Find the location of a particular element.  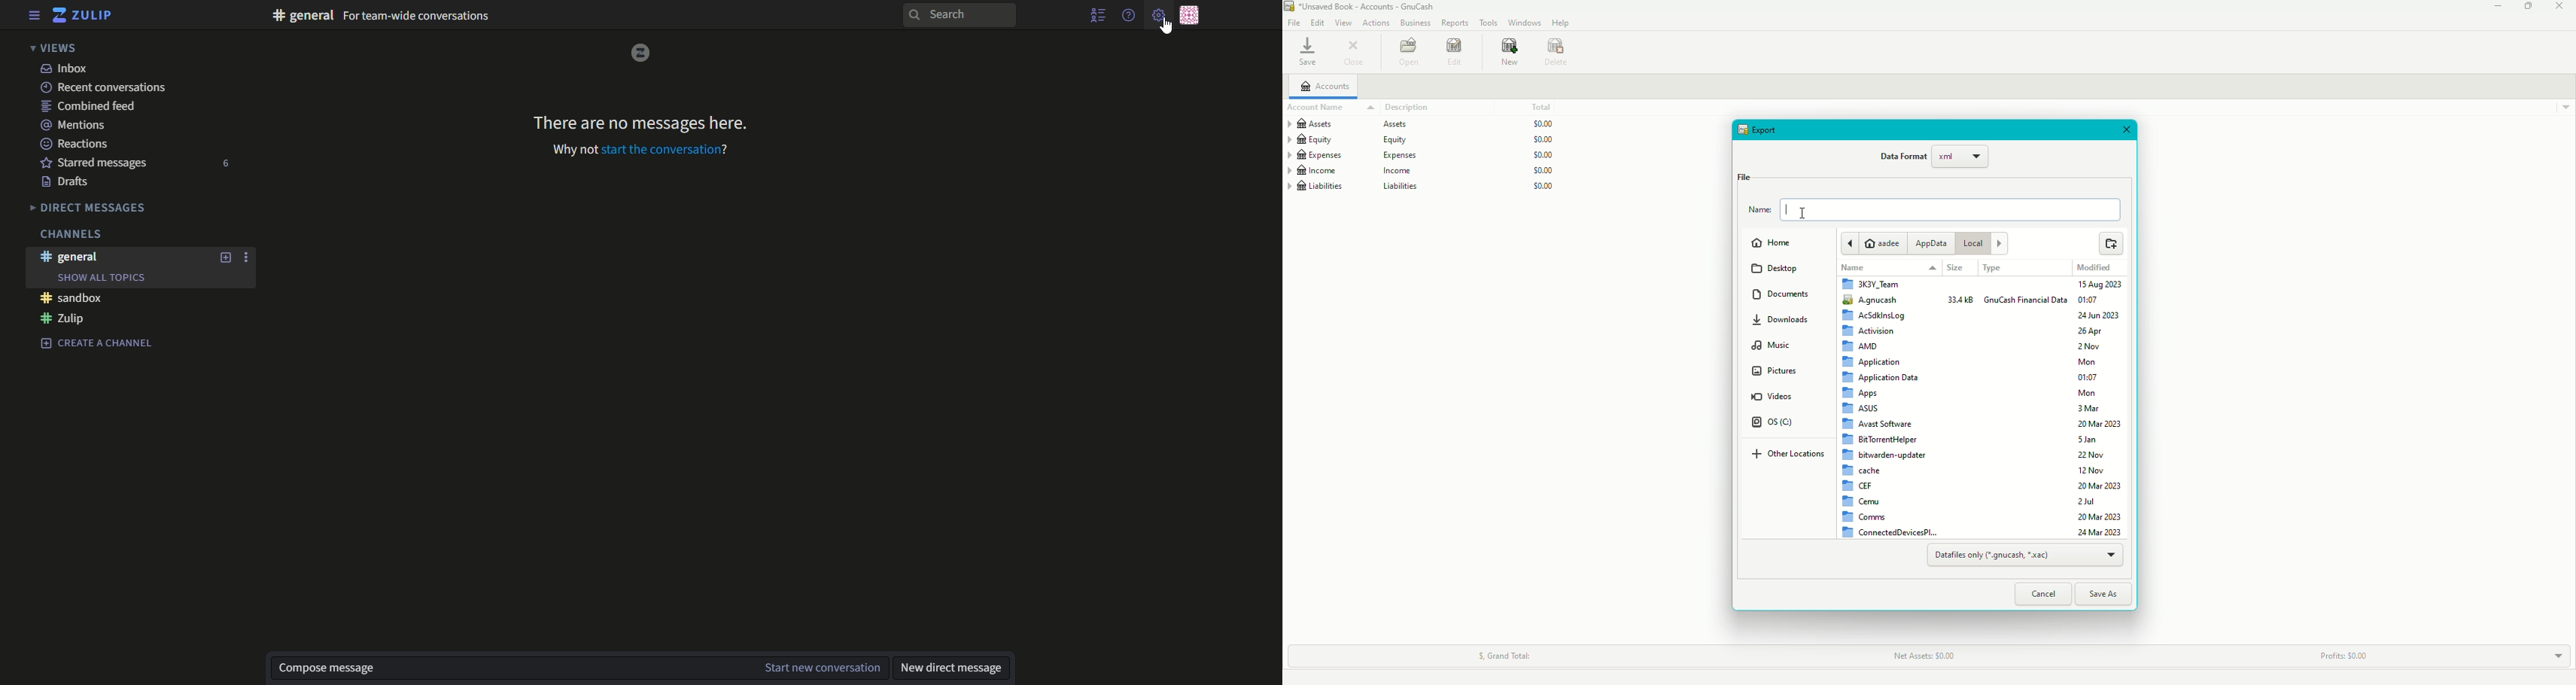

Edit is located at coordinates (1317, 22).